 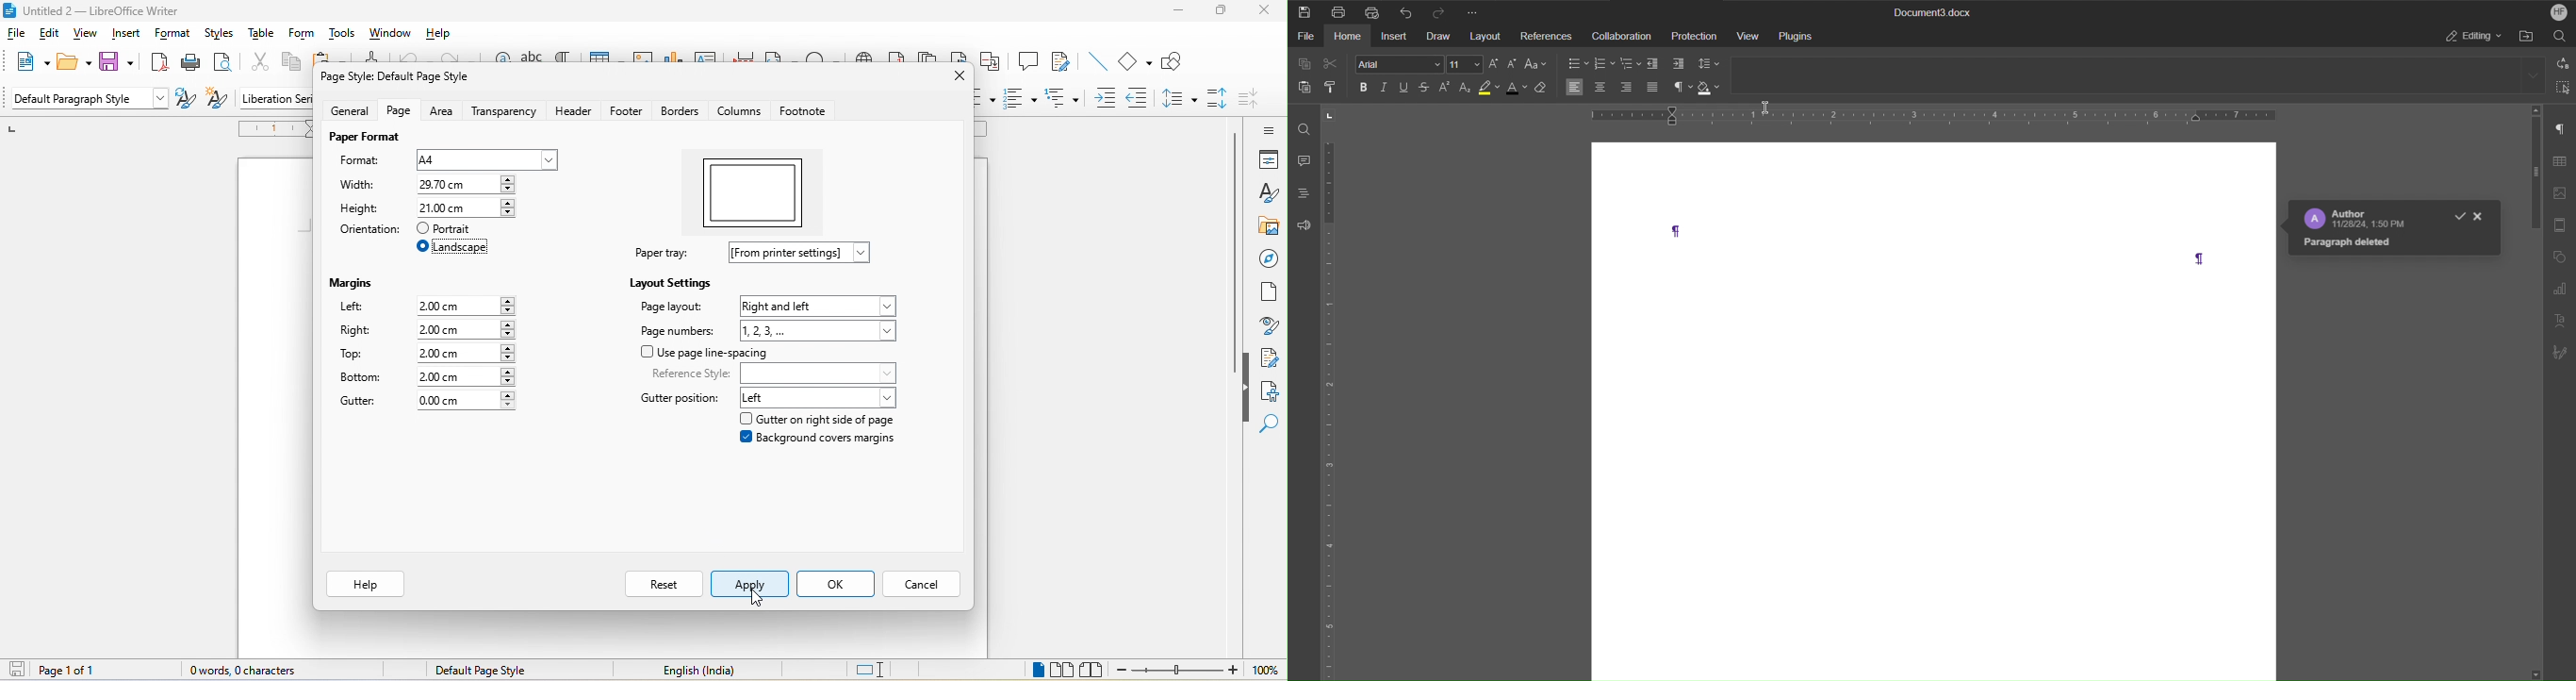 What do you see at coordinates (1272, 426) in the screenshot?
I see `find` at bounding box center [1272, 426].